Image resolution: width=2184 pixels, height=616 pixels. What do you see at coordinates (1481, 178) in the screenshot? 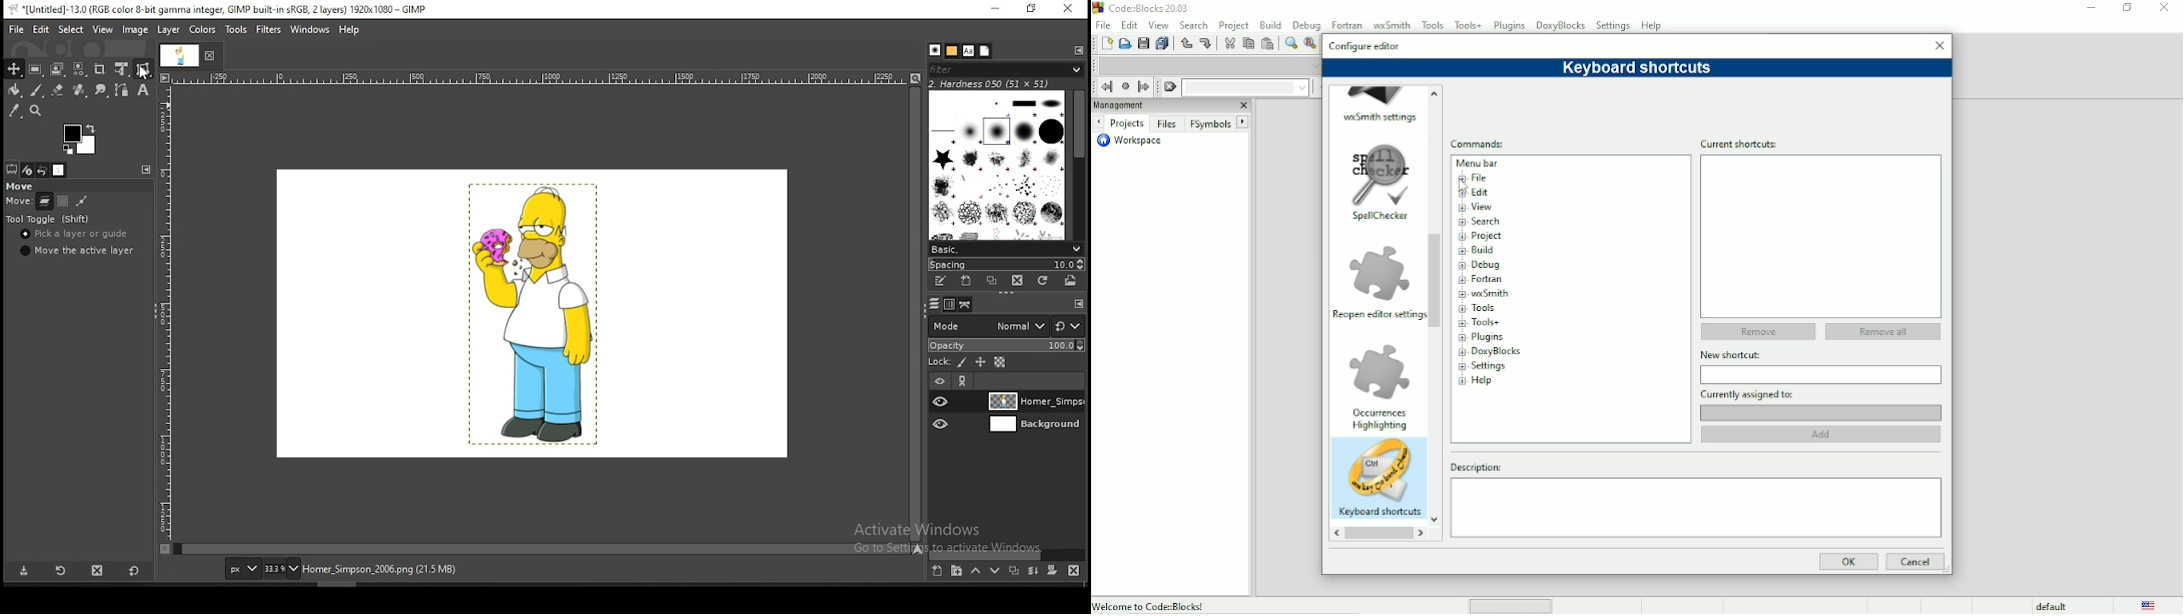
I see `File` at bounding box center [1481, 178].